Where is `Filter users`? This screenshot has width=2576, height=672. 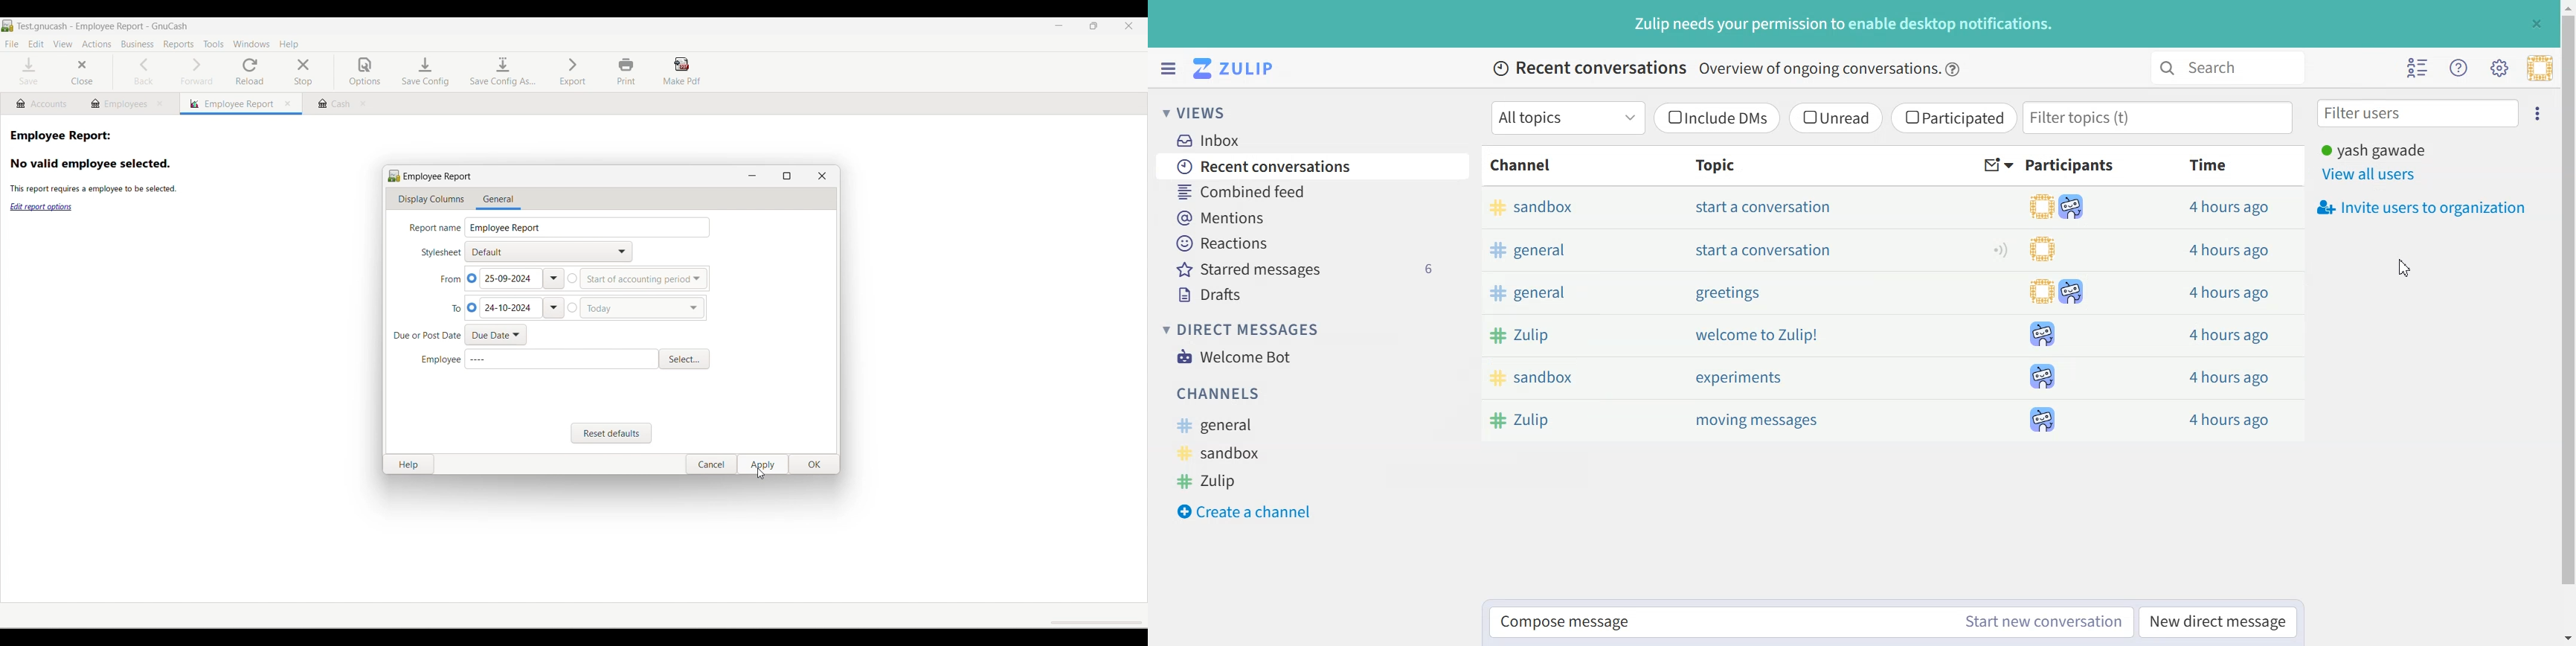
Filter users is located at coordinates (2418, 112).